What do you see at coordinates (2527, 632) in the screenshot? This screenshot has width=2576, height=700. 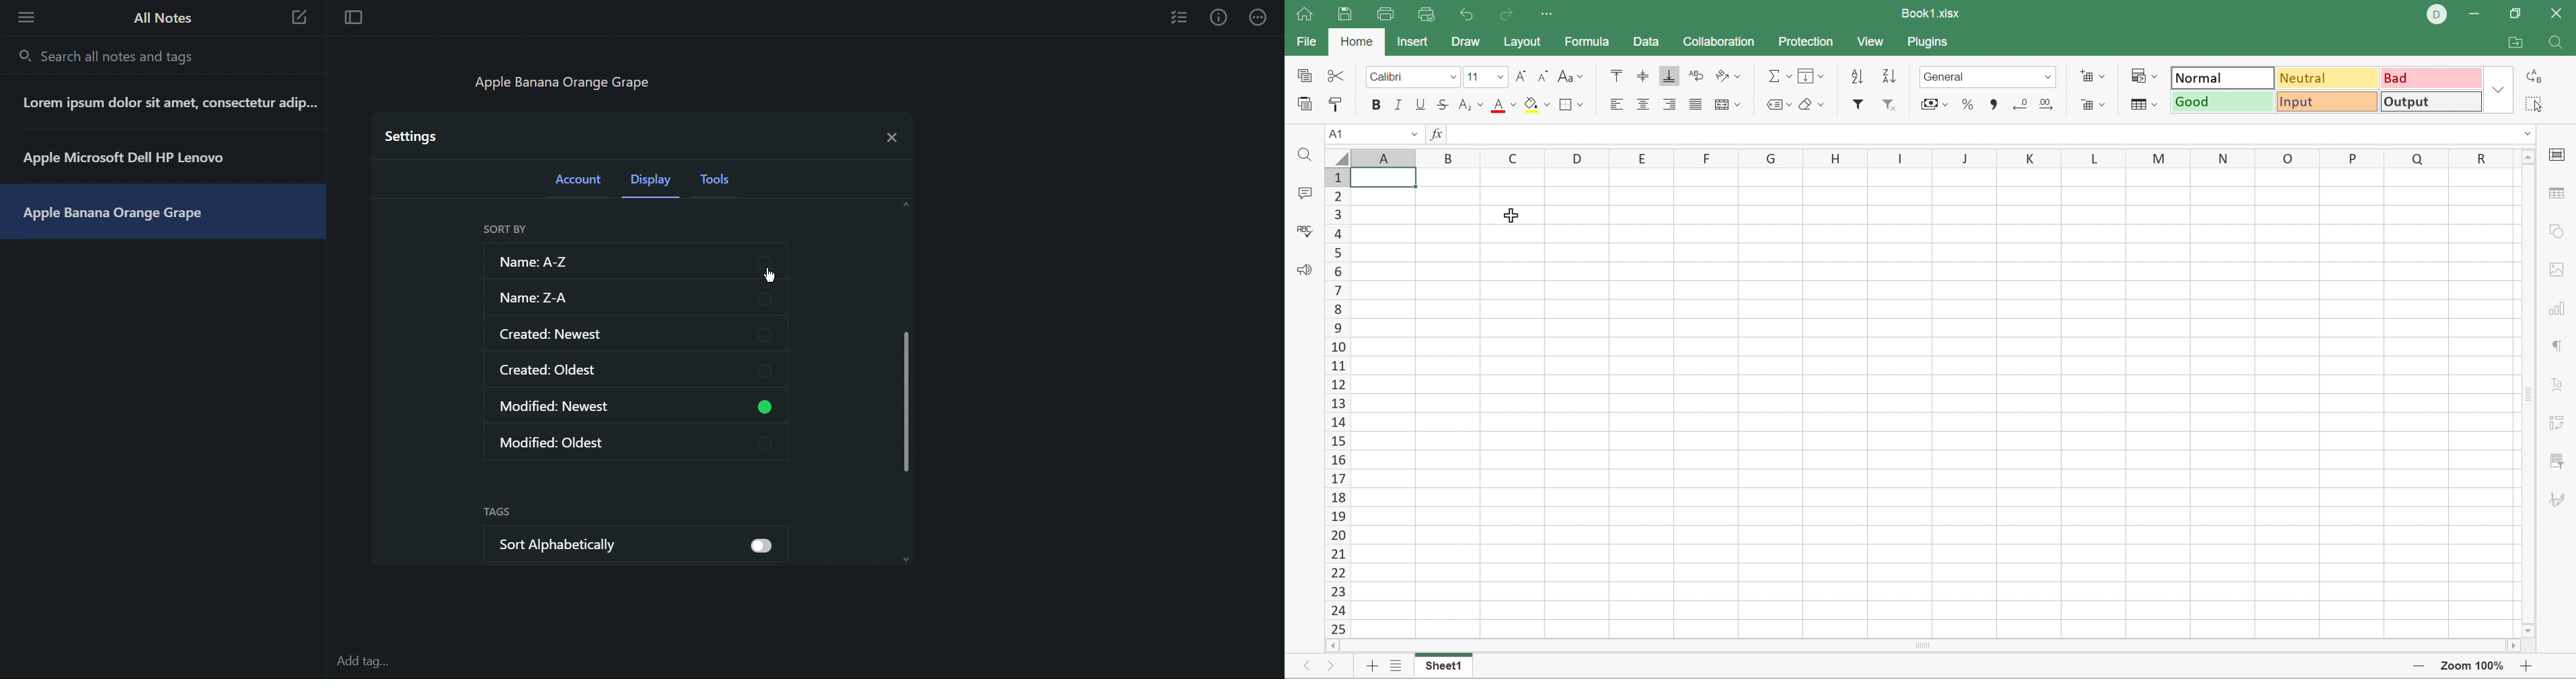 I see `Scroll Down` at bounding box center [2527, 632].